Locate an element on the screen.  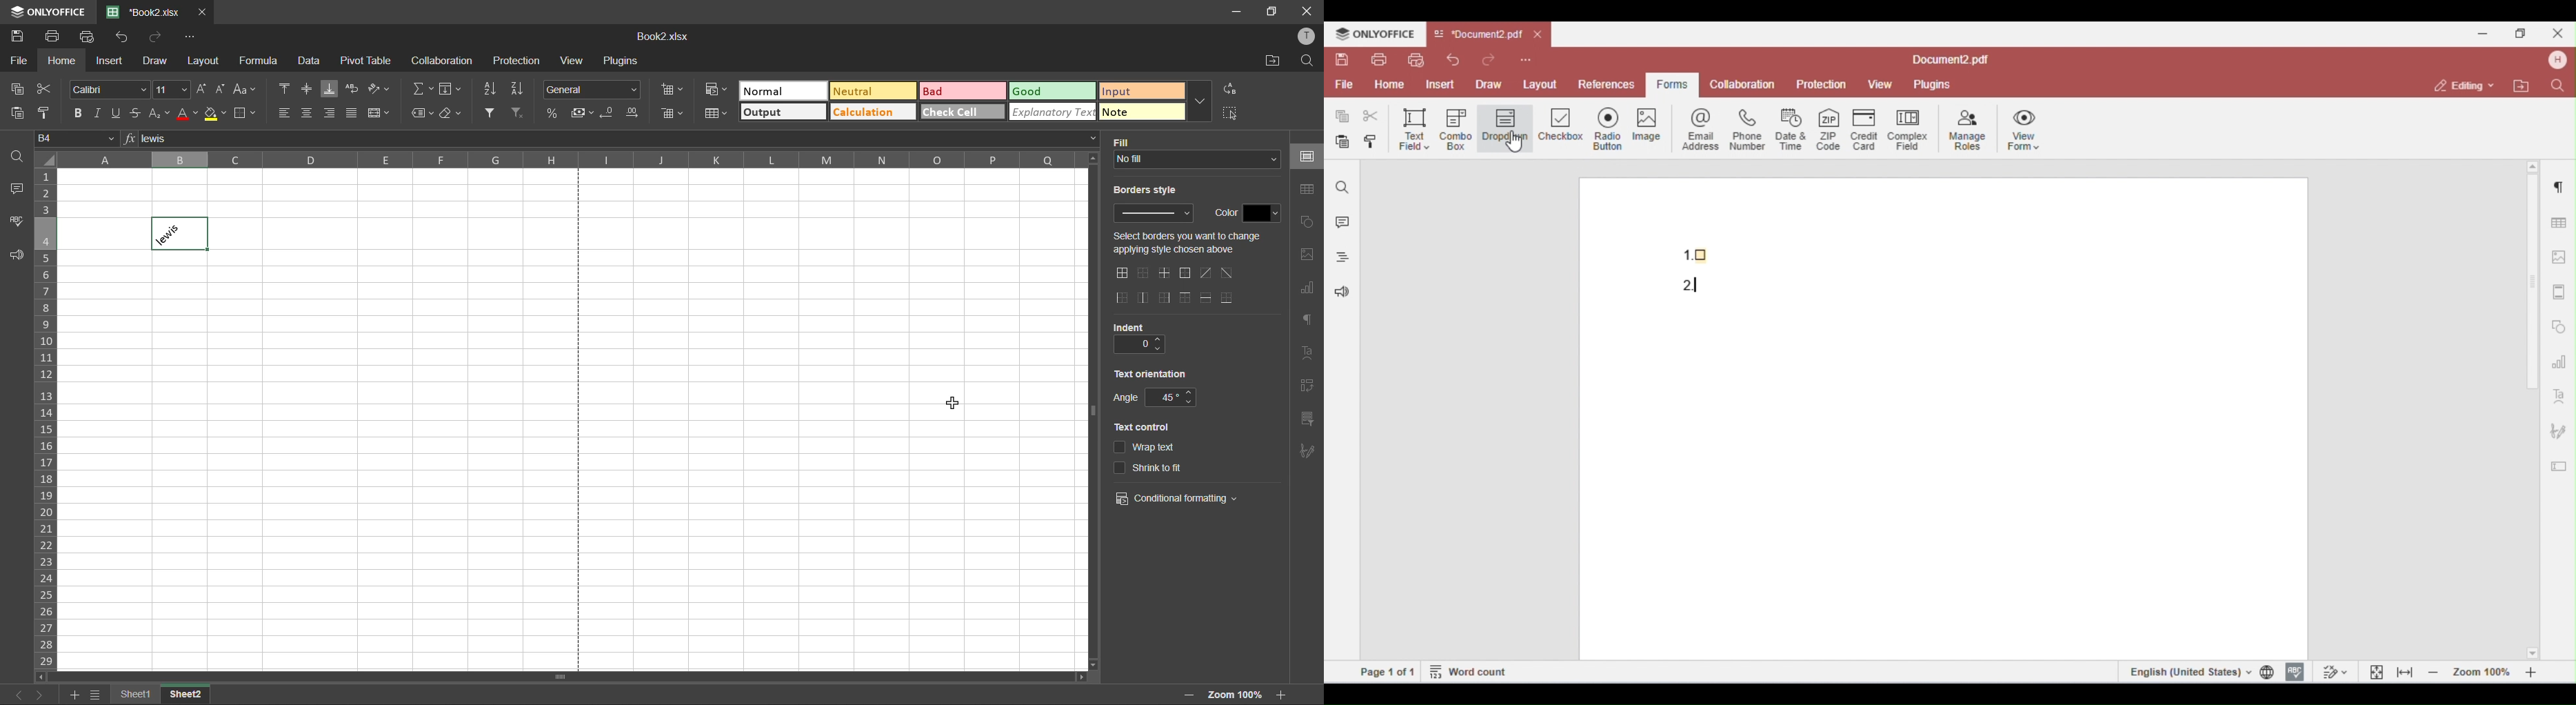
increment size is located at coordinates (201, 90).